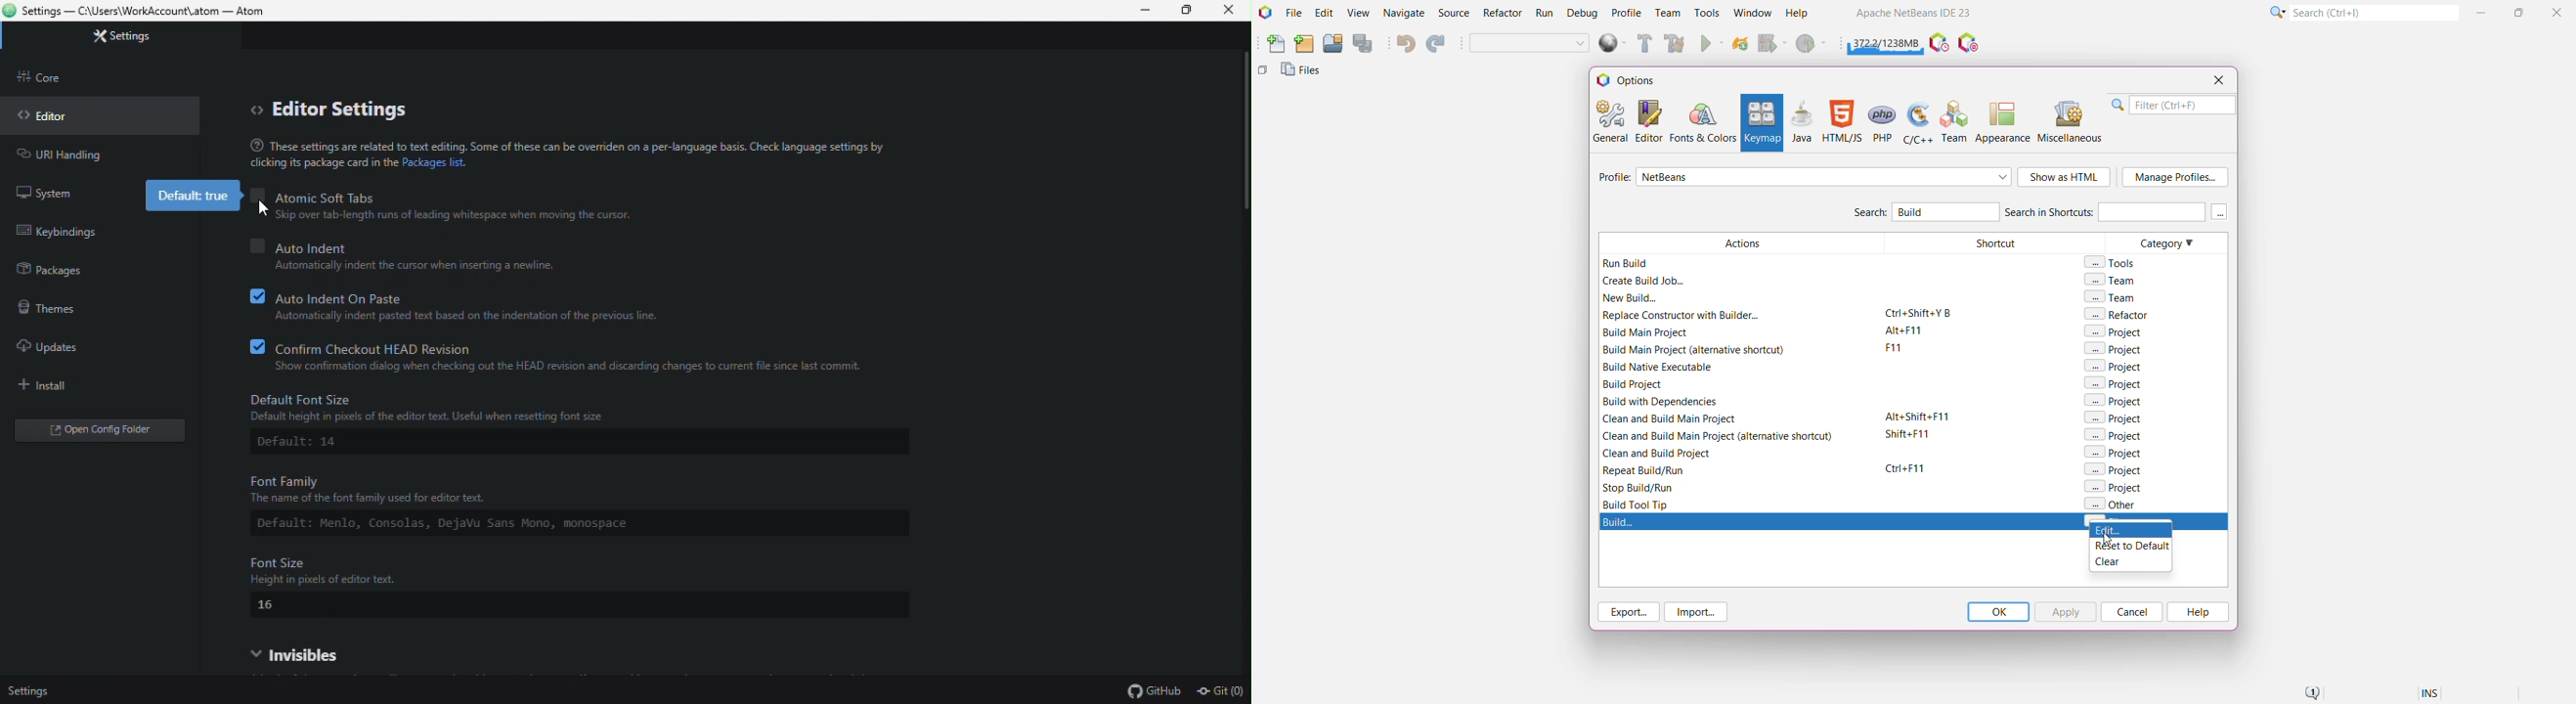  I want to click on Editor settings, so click(333, 103).